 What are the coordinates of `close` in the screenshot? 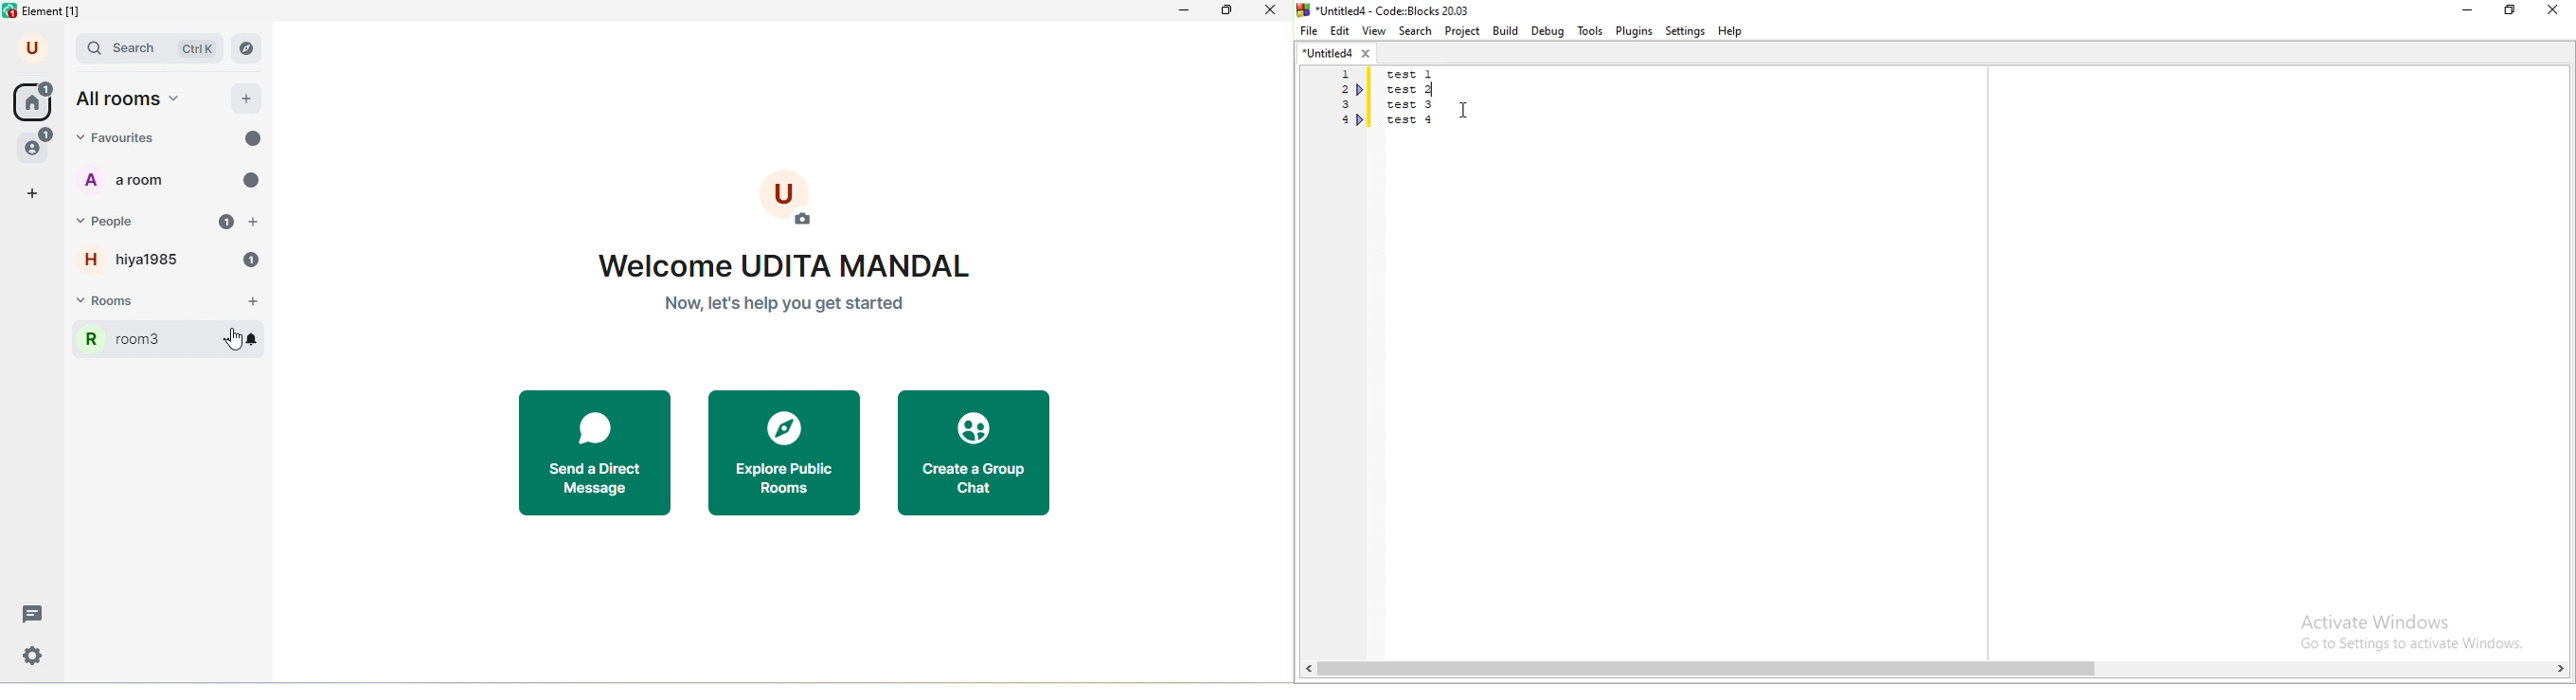 It's located at (1275, 12).